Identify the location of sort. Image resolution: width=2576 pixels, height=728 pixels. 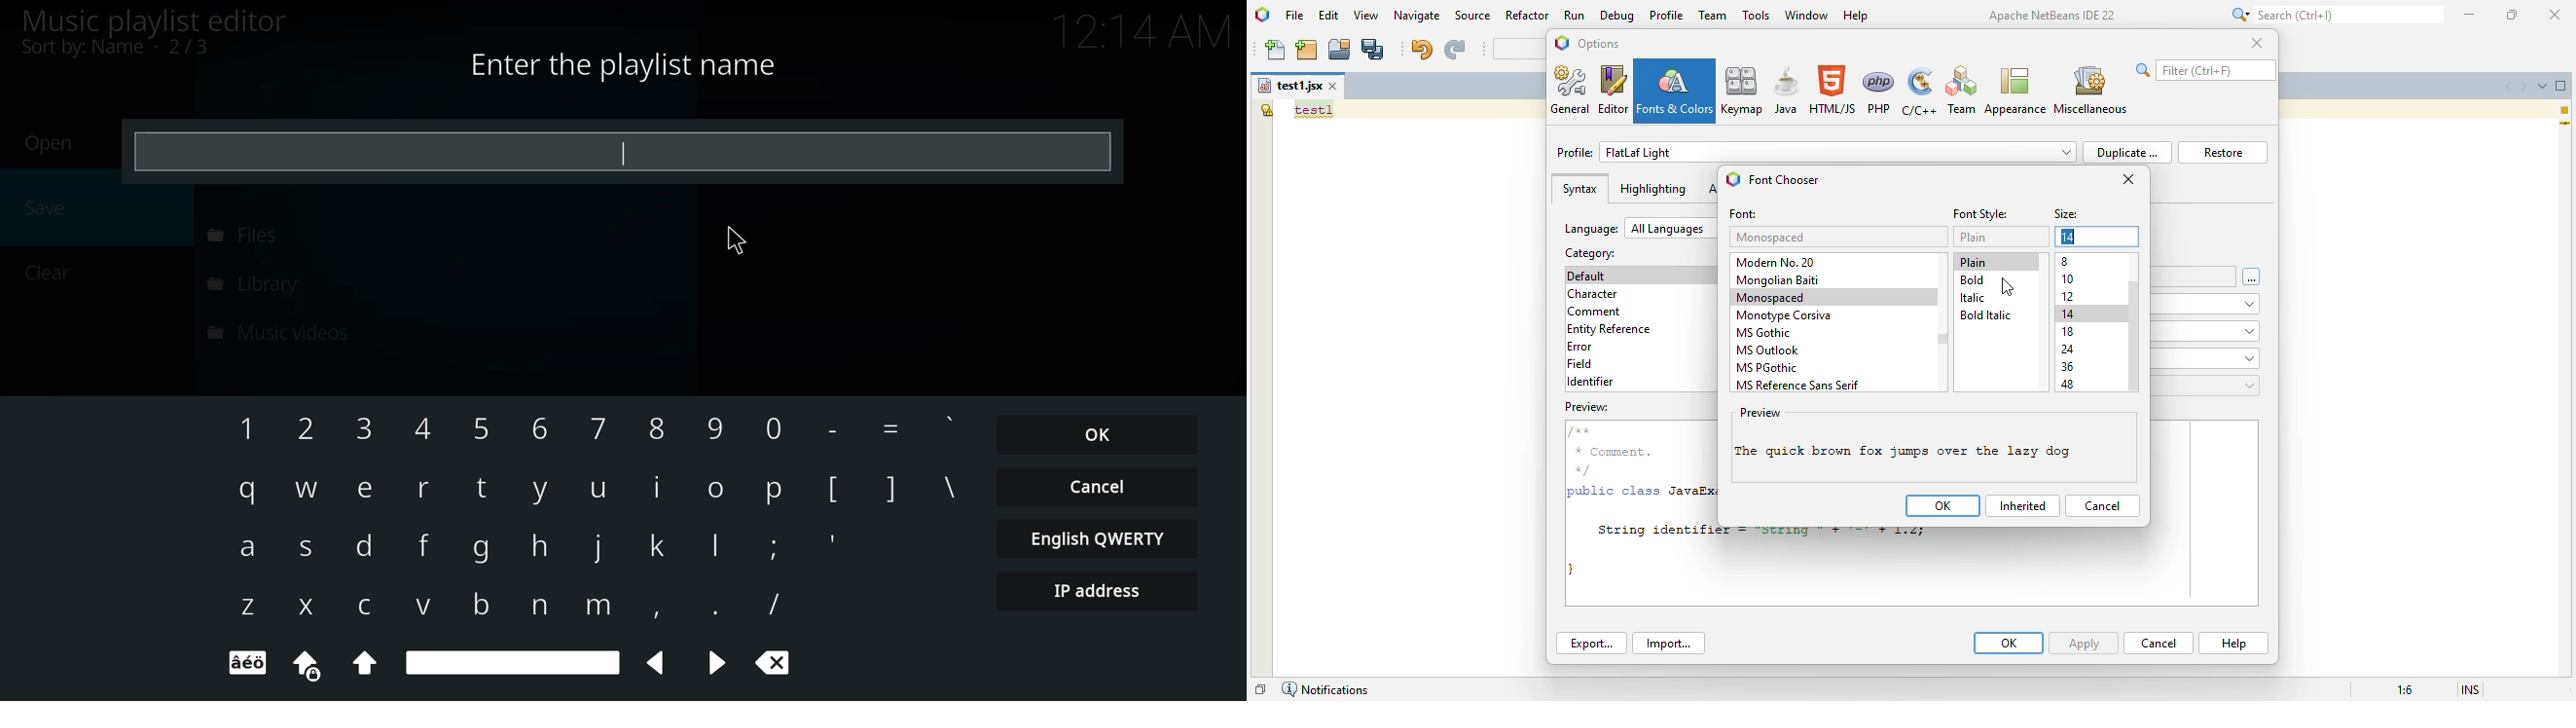
(118, 47).